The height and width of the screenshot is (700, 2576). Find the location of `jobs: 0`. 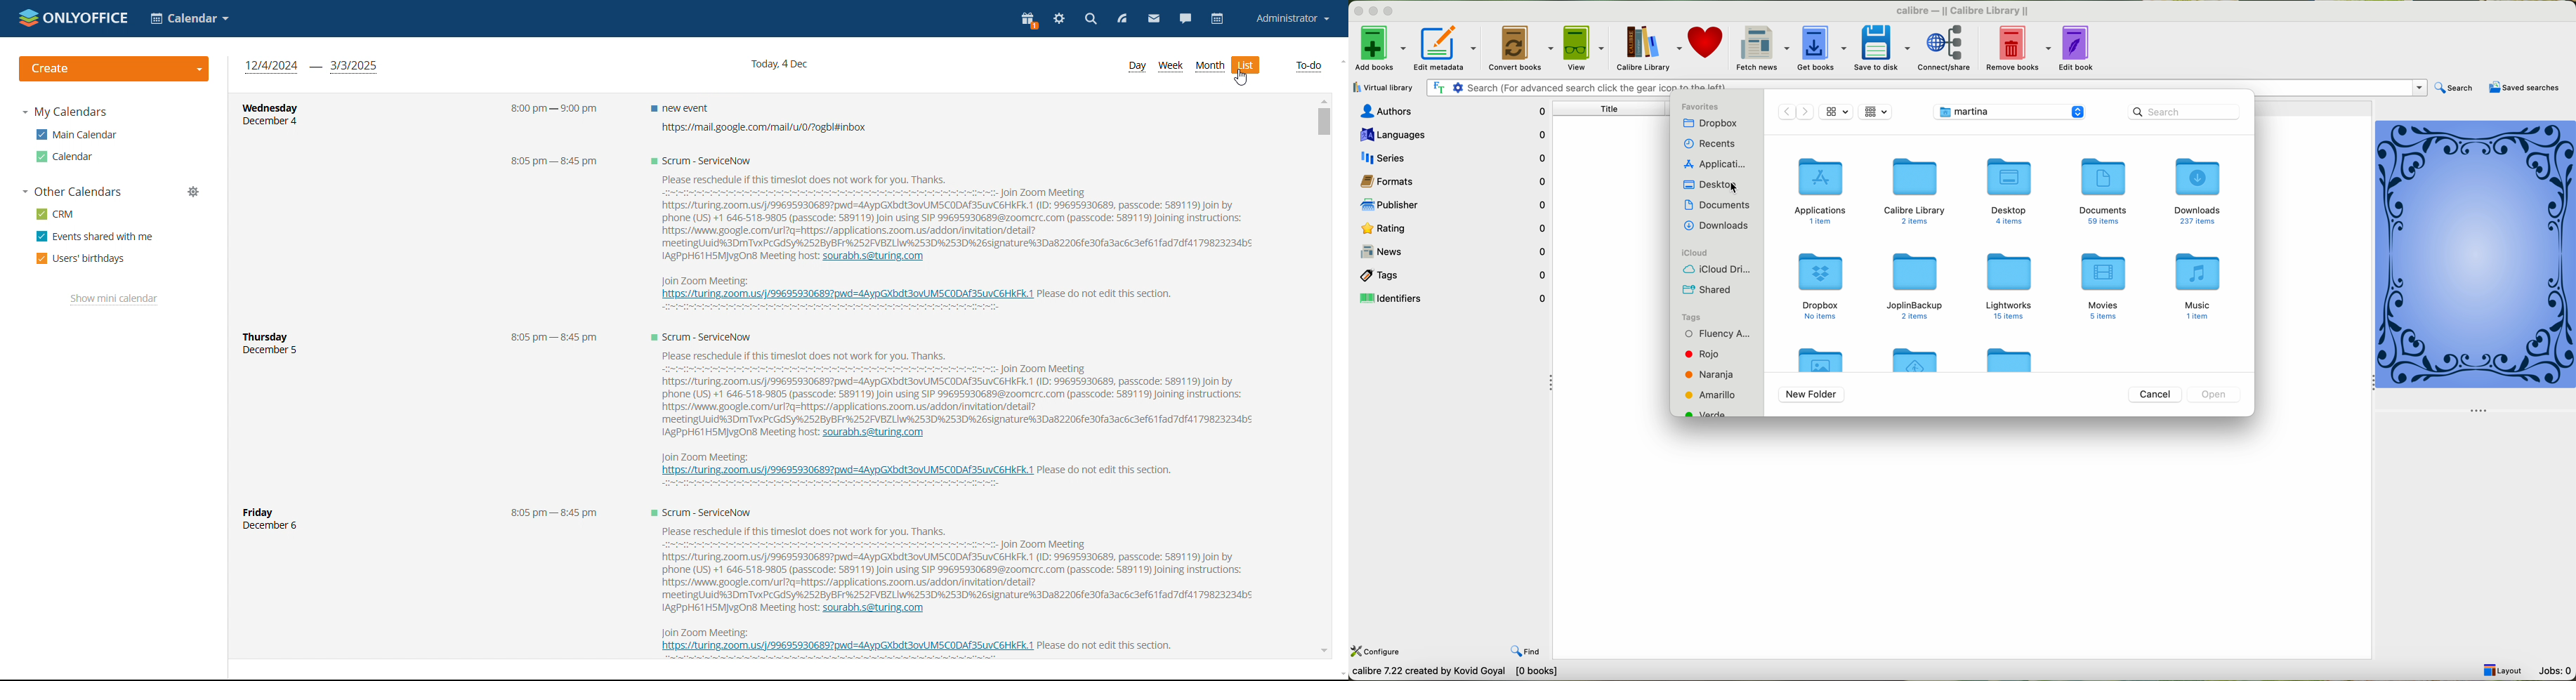

jobs: 0 is located at coordinates (2555, 670).